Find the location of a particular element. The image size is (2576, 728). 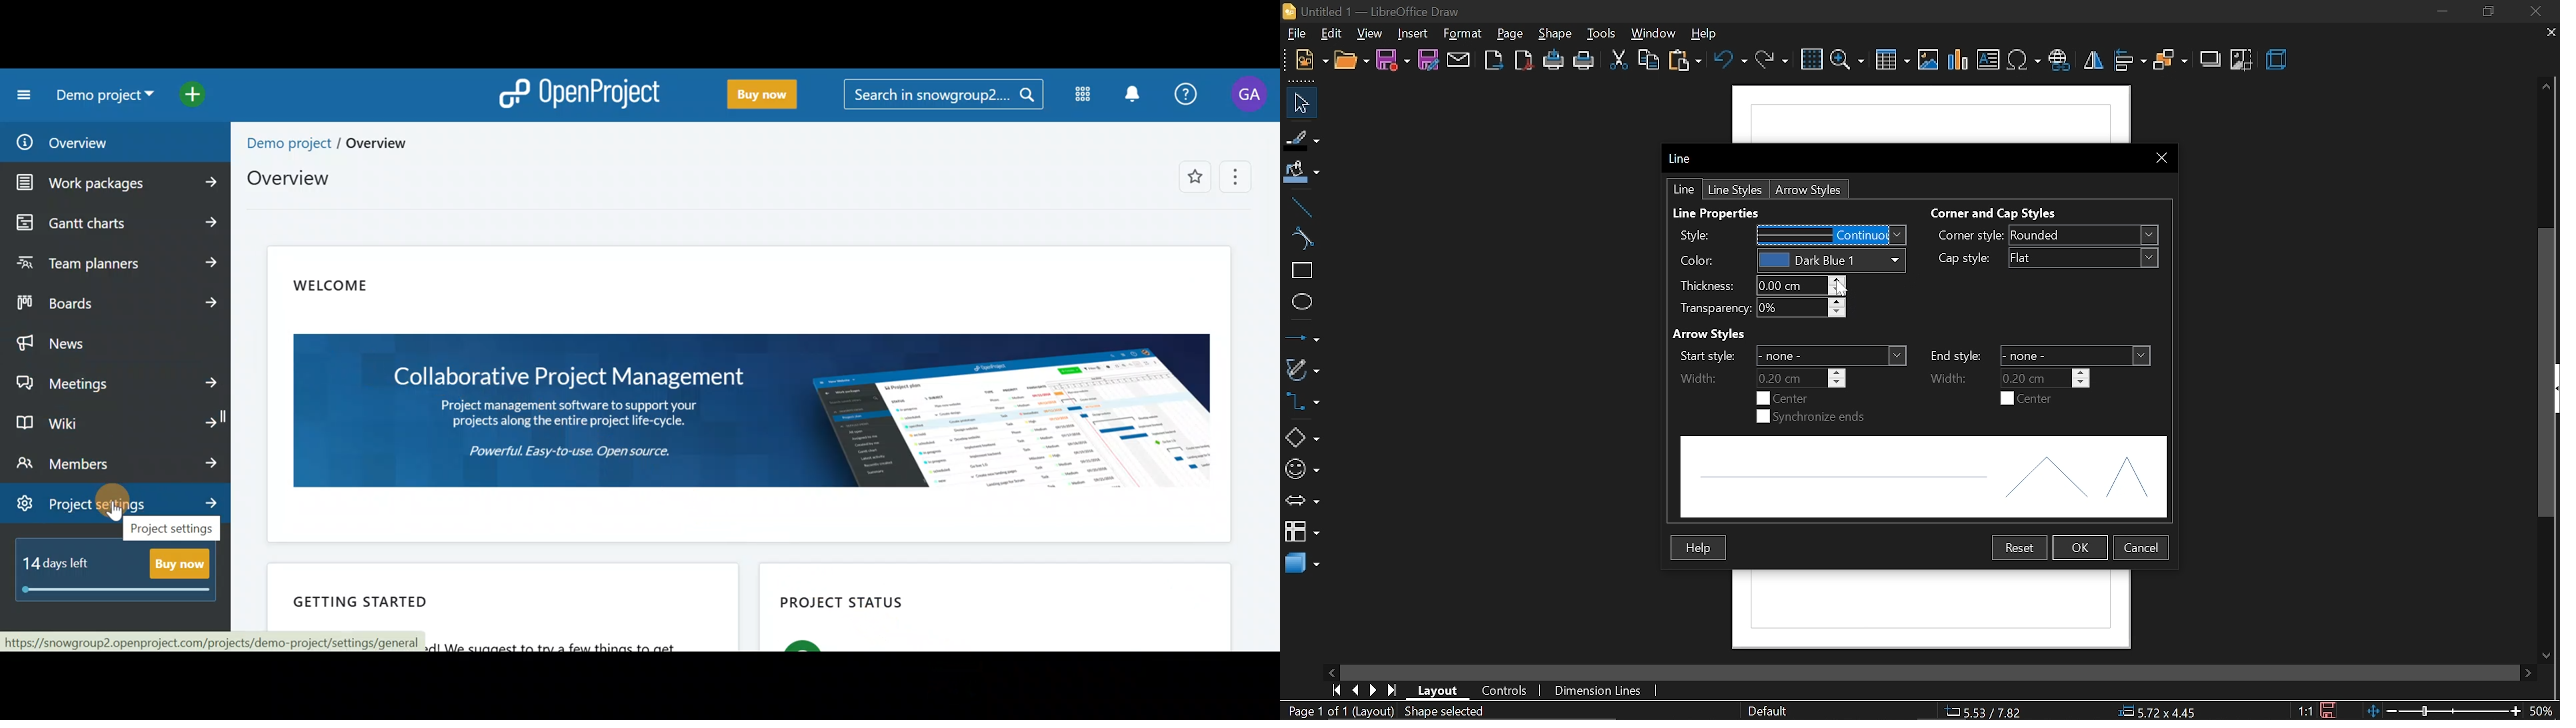

move right is located at coordinates (2528, 671).